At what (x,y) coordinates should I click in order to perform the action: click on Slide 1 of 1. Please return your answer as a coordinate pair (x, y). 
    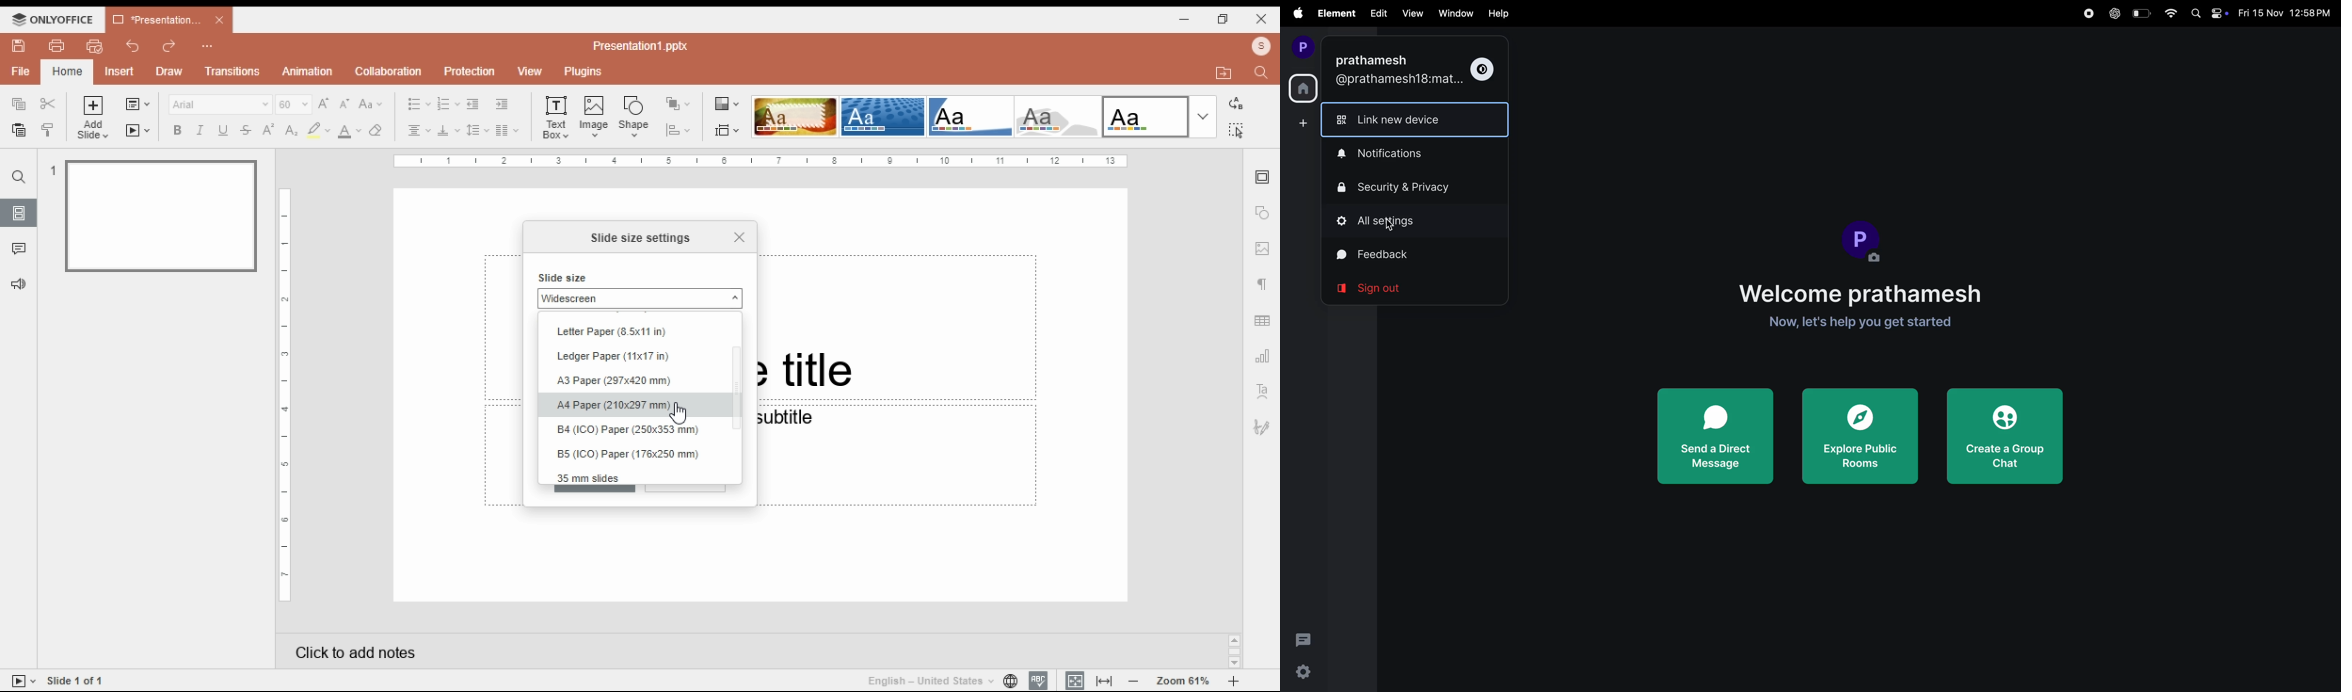
    Looking at the image, I should click on (79, 680).